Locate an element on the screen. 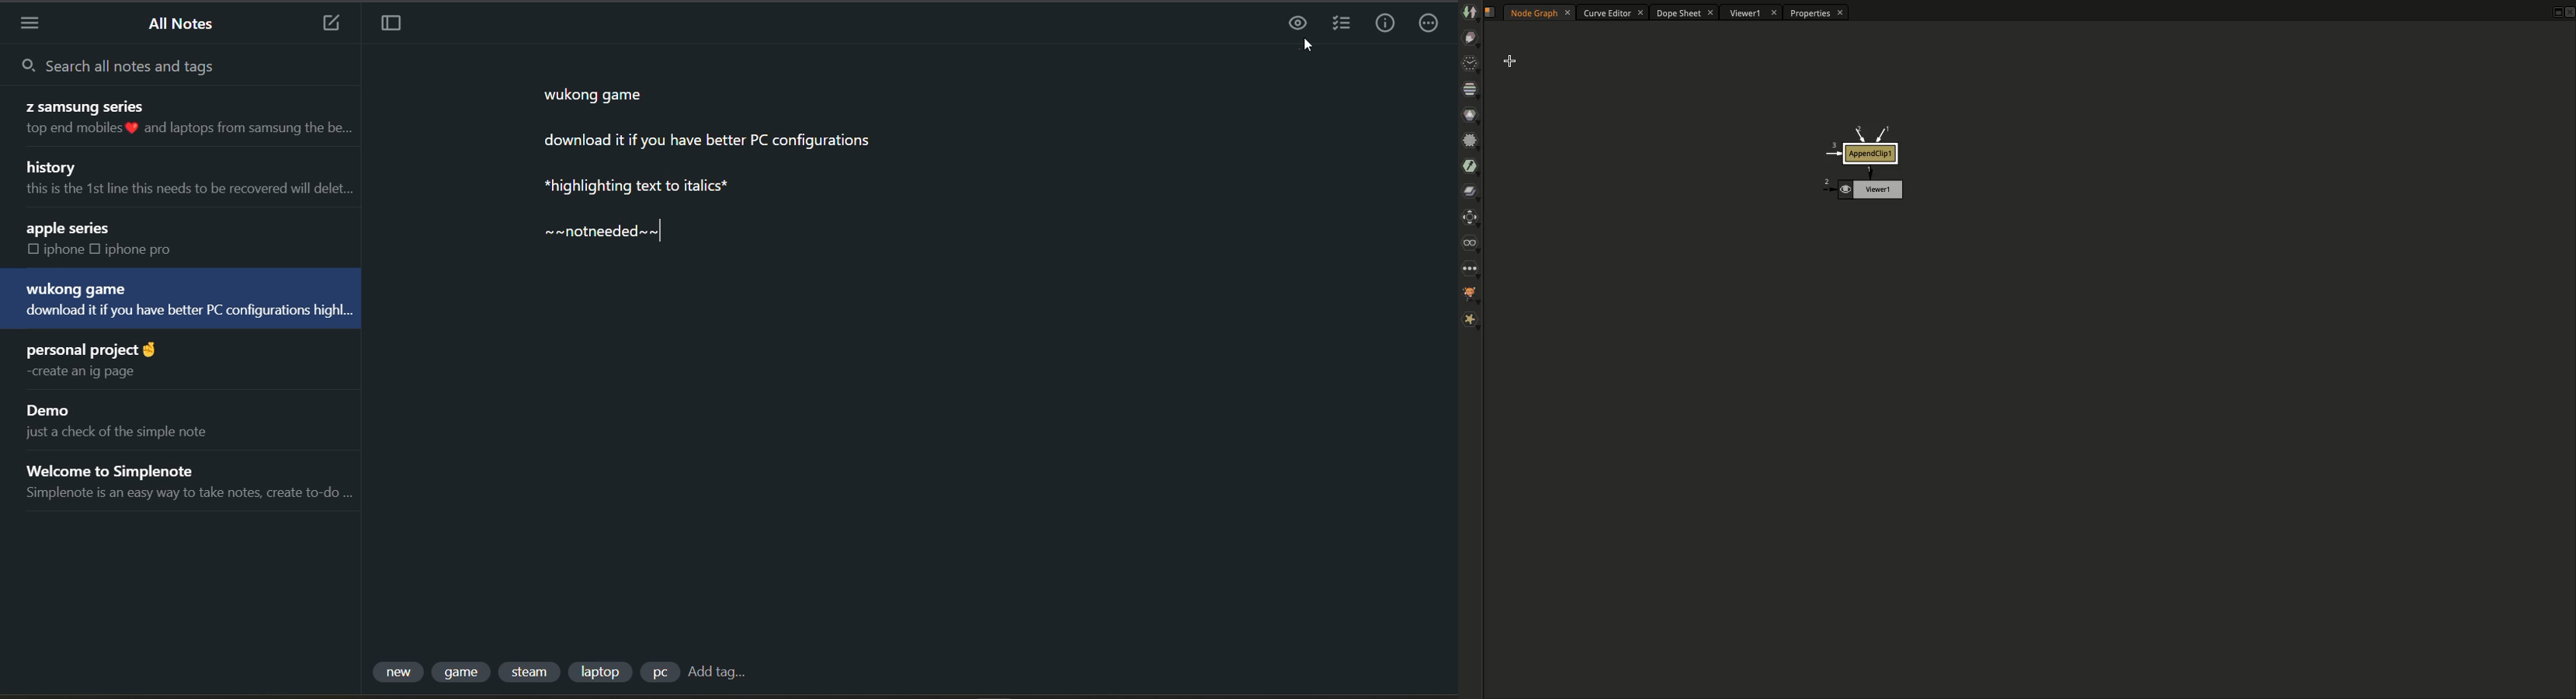  search all notes and tags is located at coordinates (155, 67).